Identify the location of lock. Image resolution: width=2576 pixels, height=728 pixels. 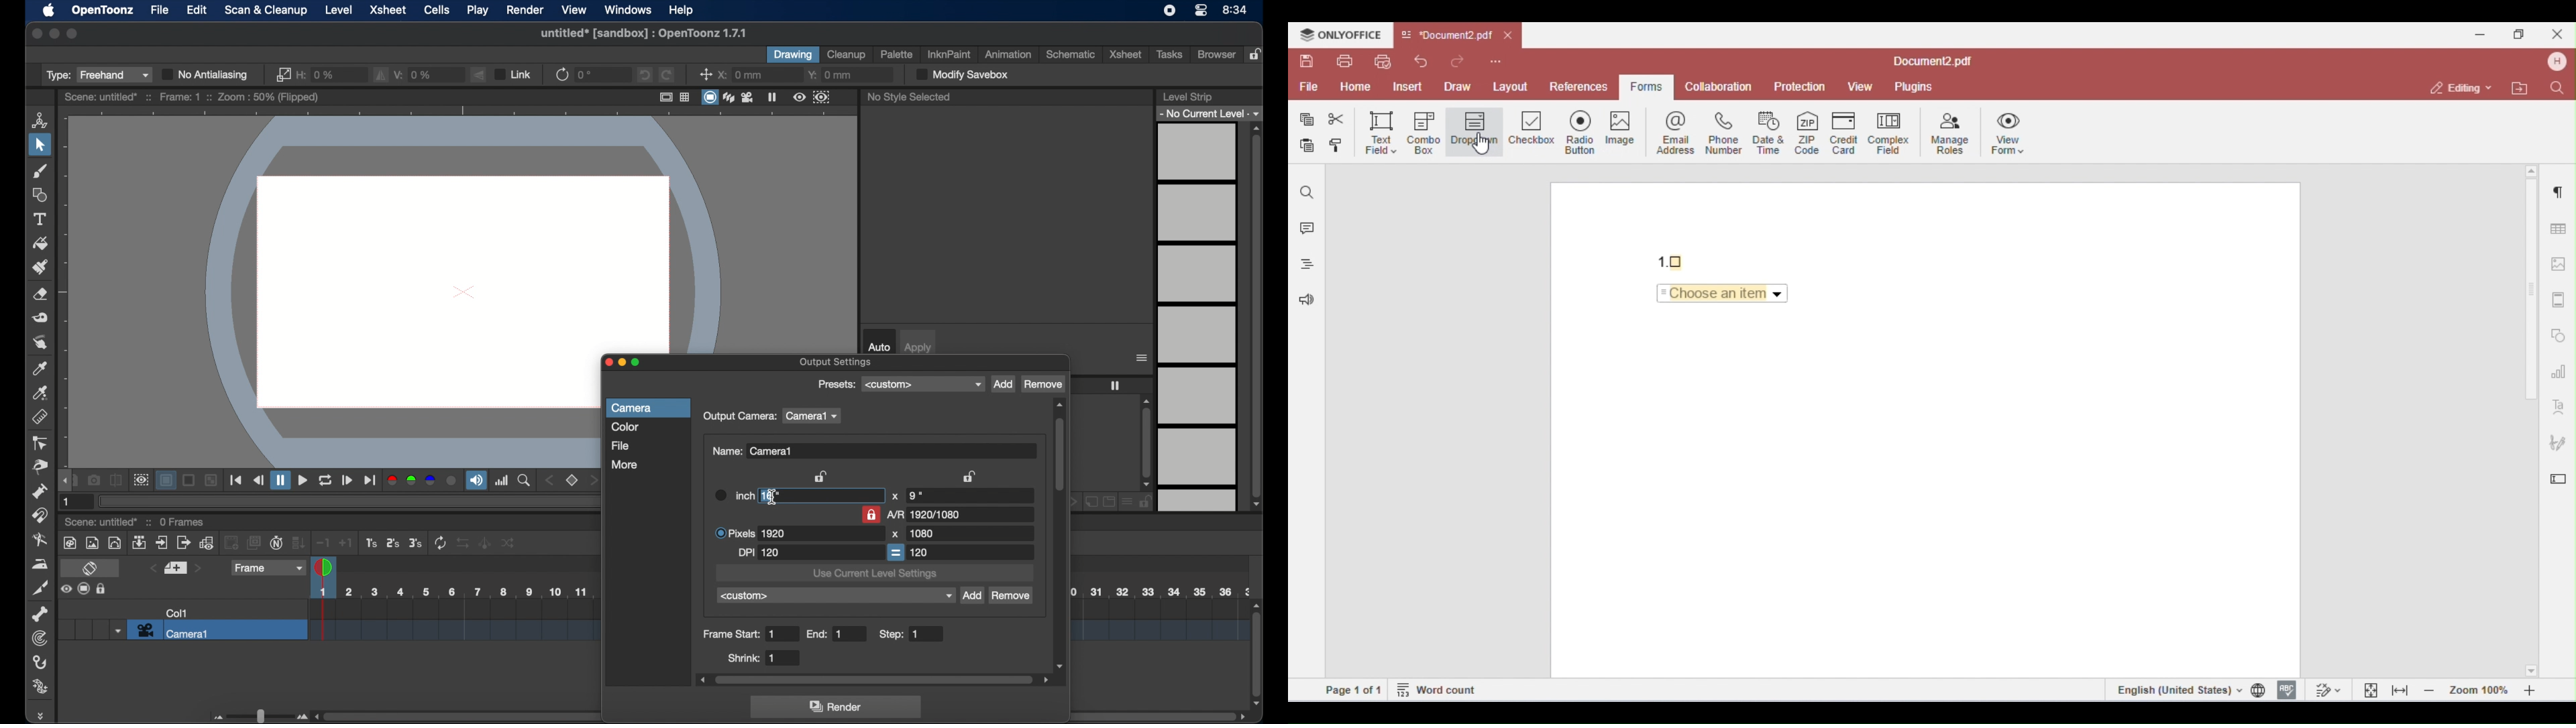
(1257, 55).